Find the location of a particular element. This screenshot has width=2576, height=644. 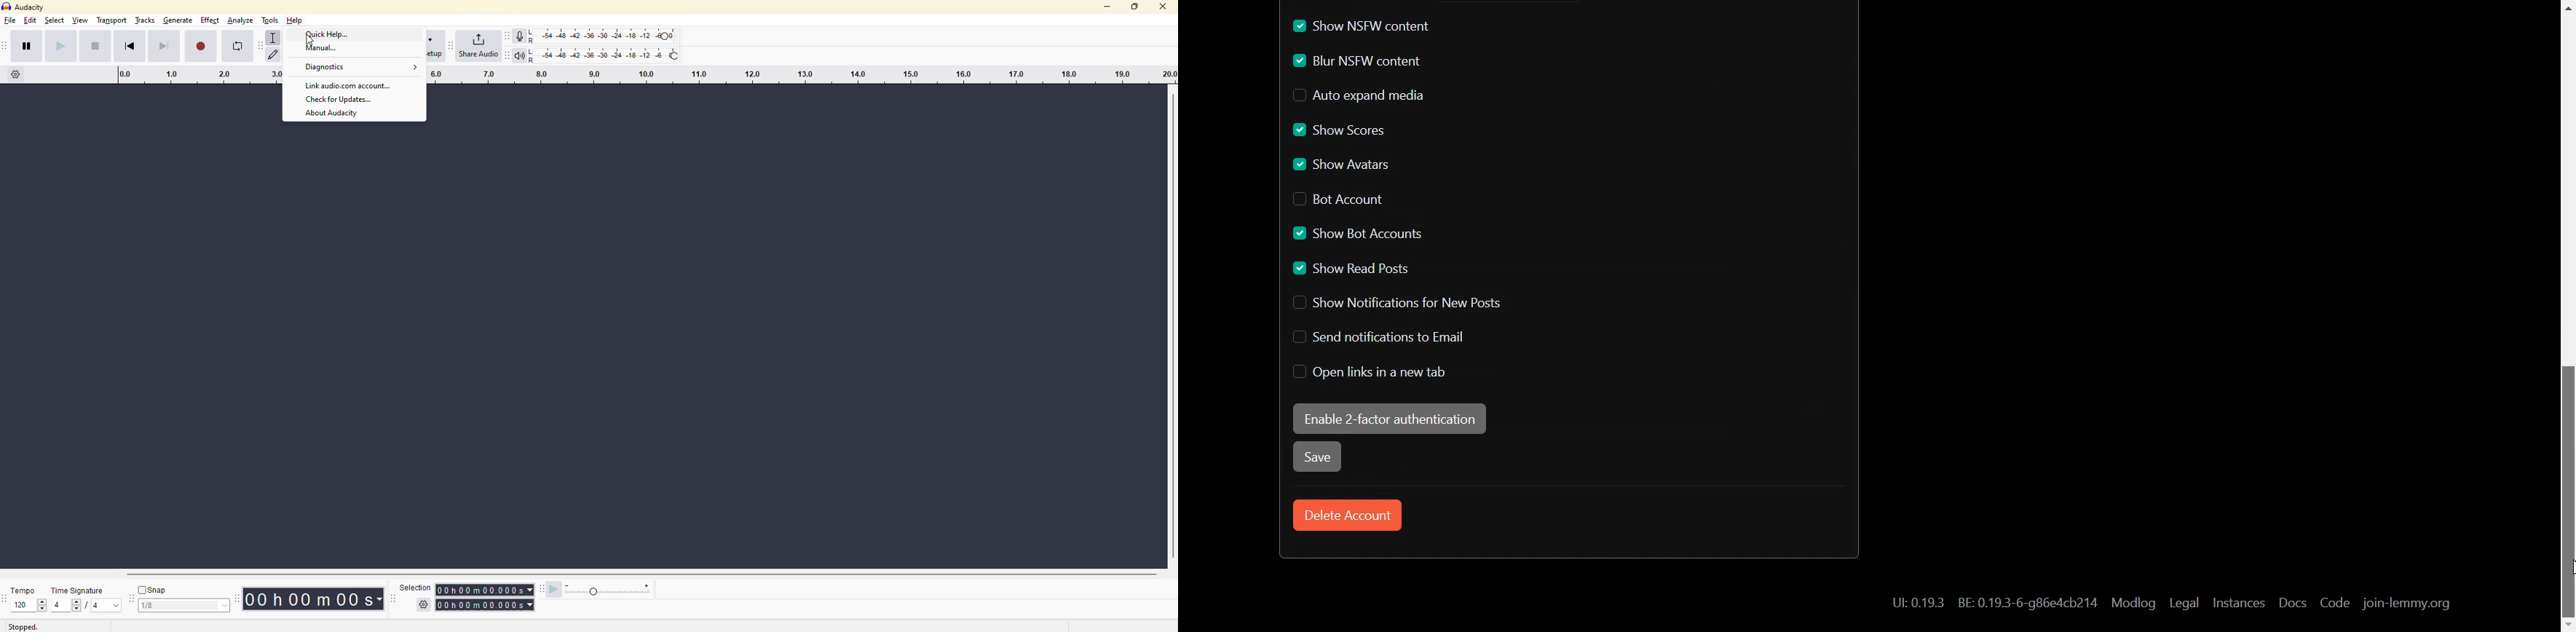

time is located at coordinates (487, 597).